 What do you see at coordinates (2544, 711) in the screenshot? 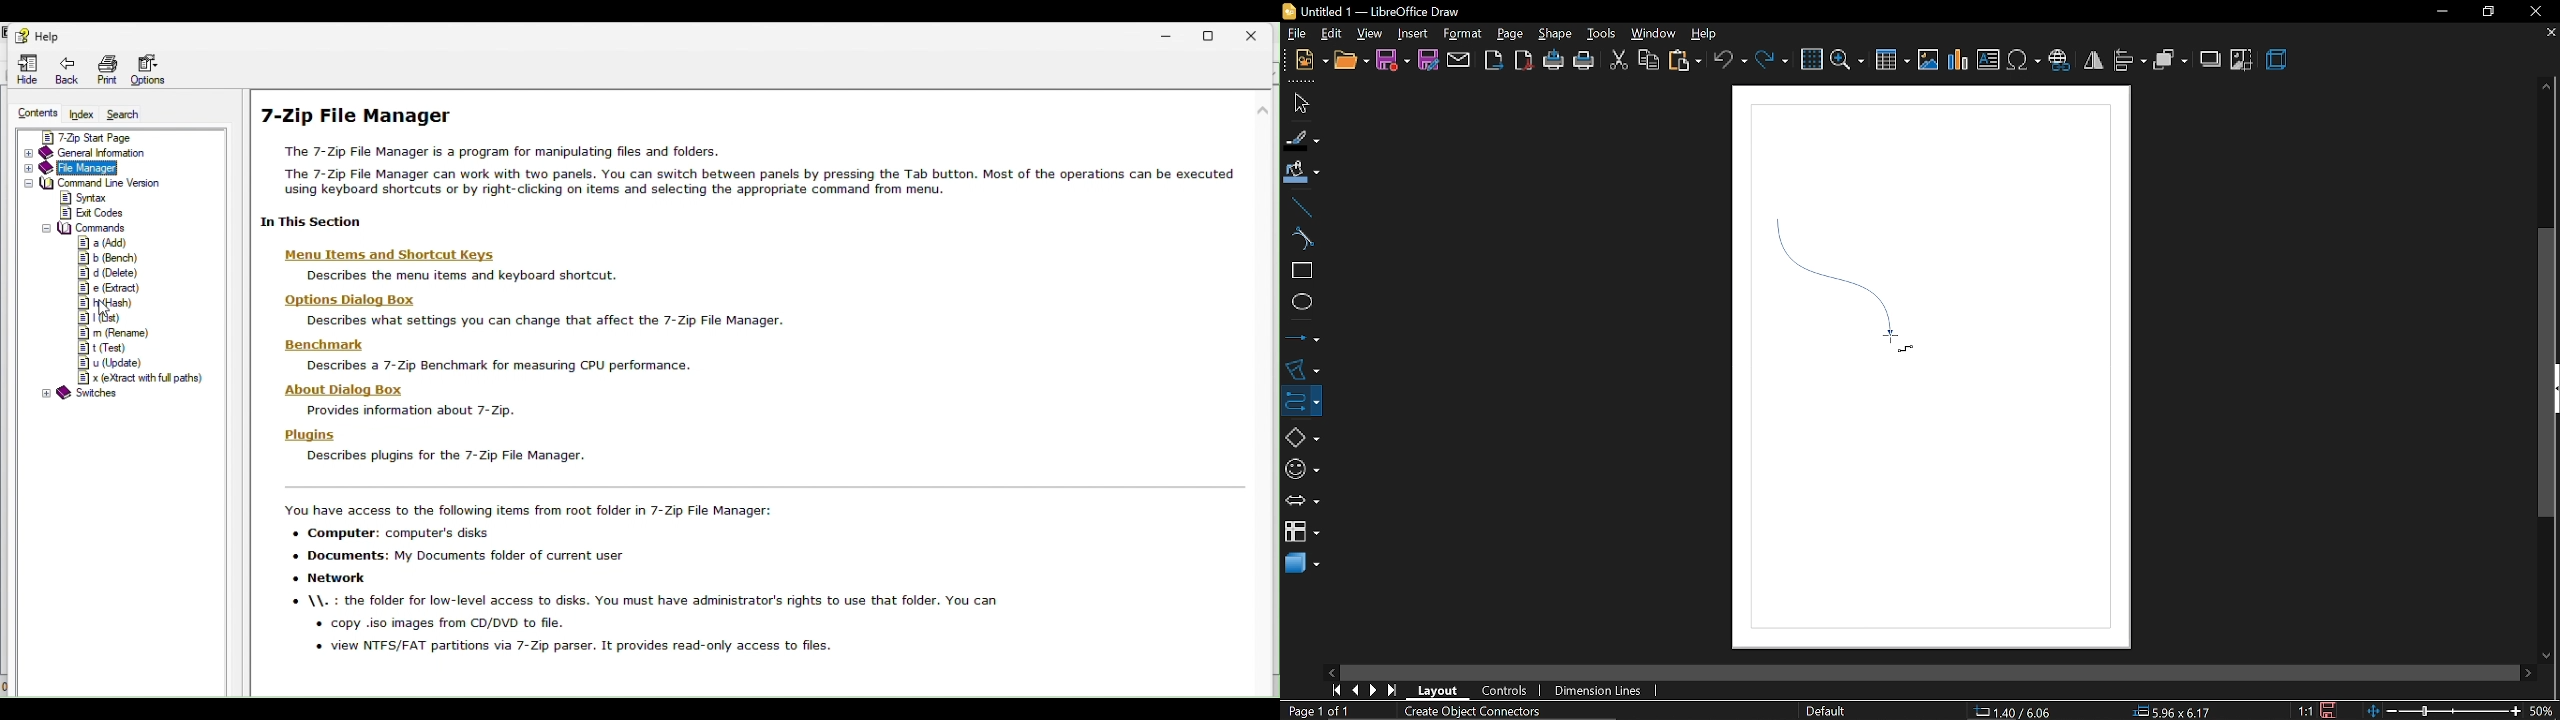
I see `current zoom` at bounding box center [2544, 711].